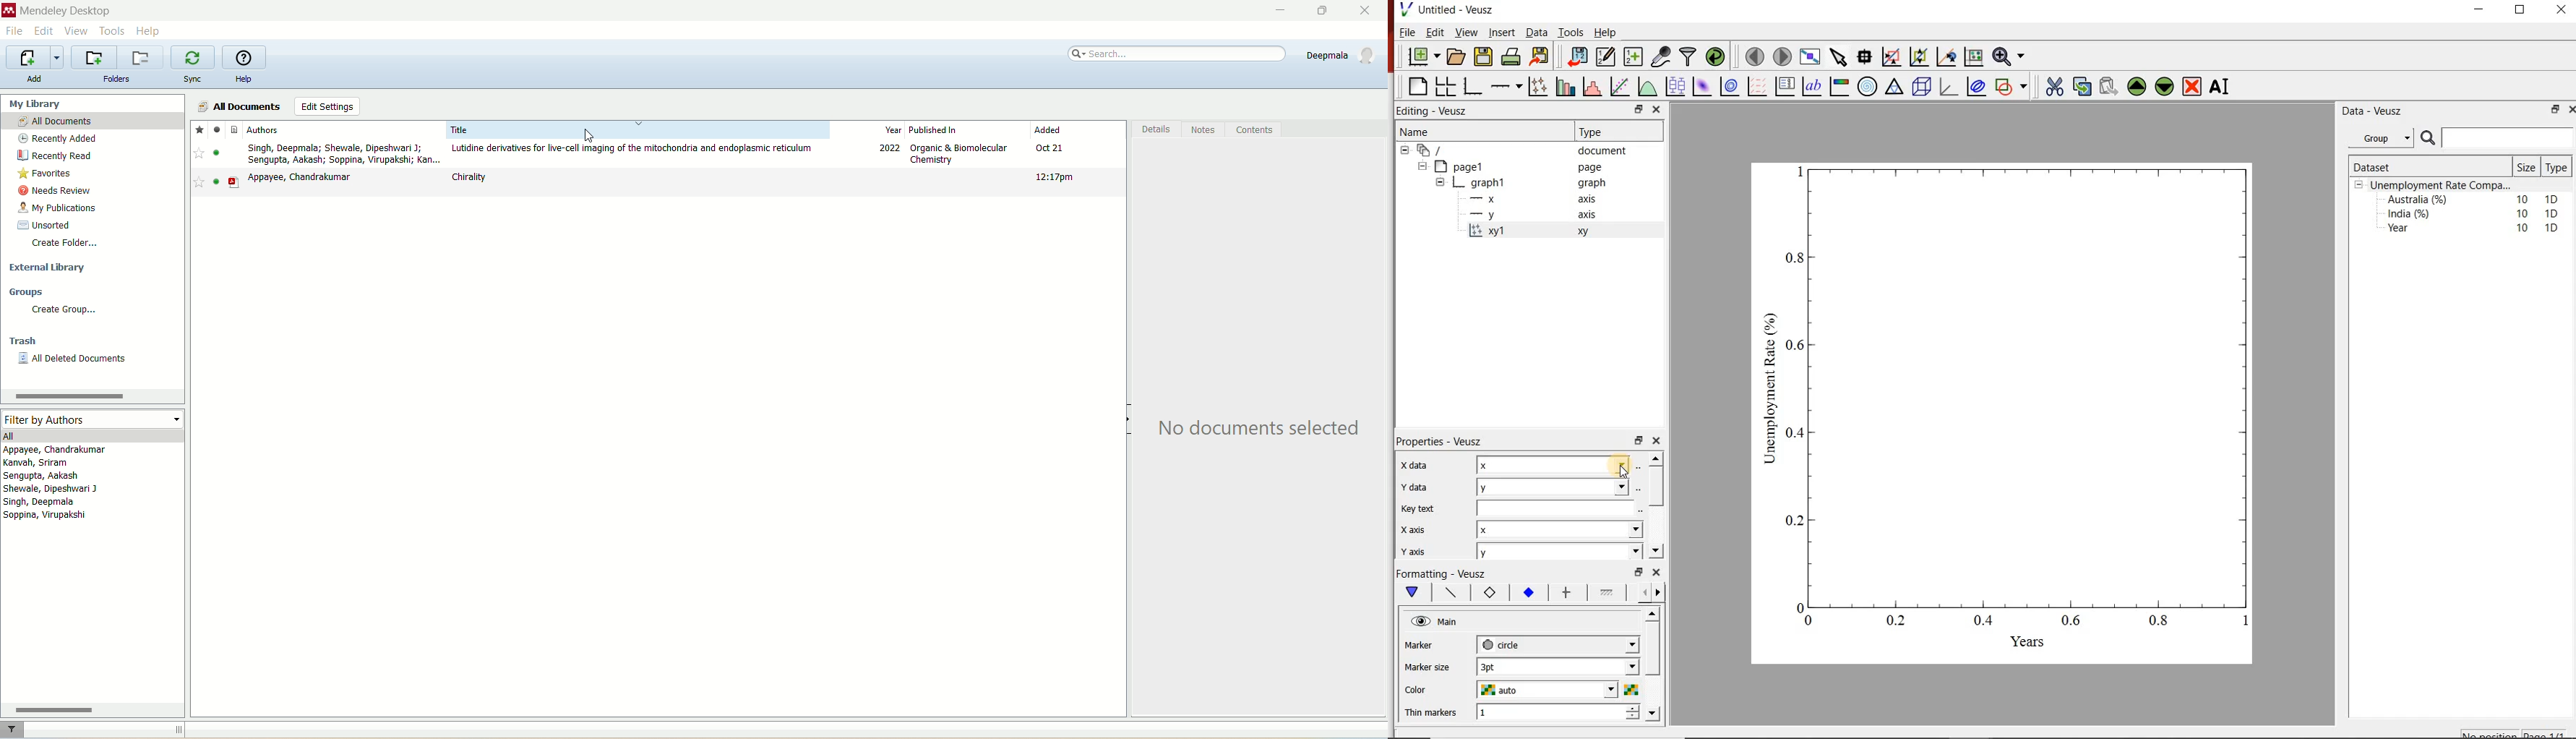  Describe the element at coordinates (1368, 9) in the screenshot. I see `close` at that location.